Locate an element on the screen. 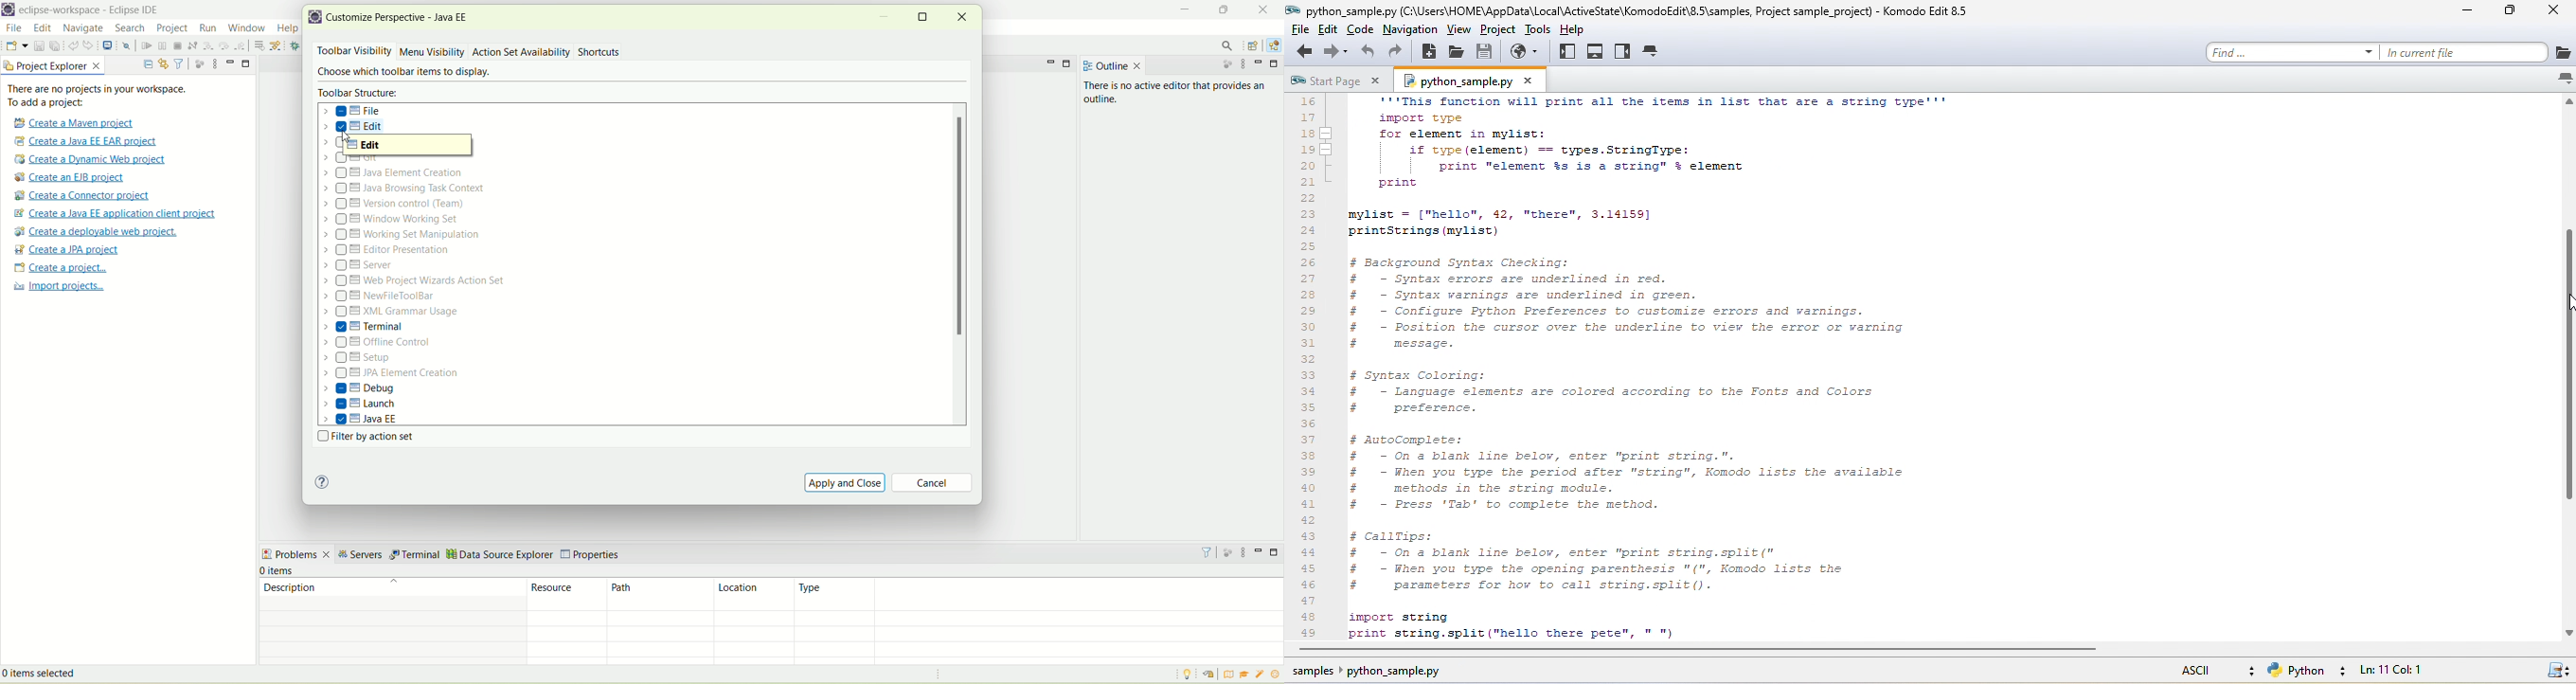  edit is located at coordinates (43, 29).